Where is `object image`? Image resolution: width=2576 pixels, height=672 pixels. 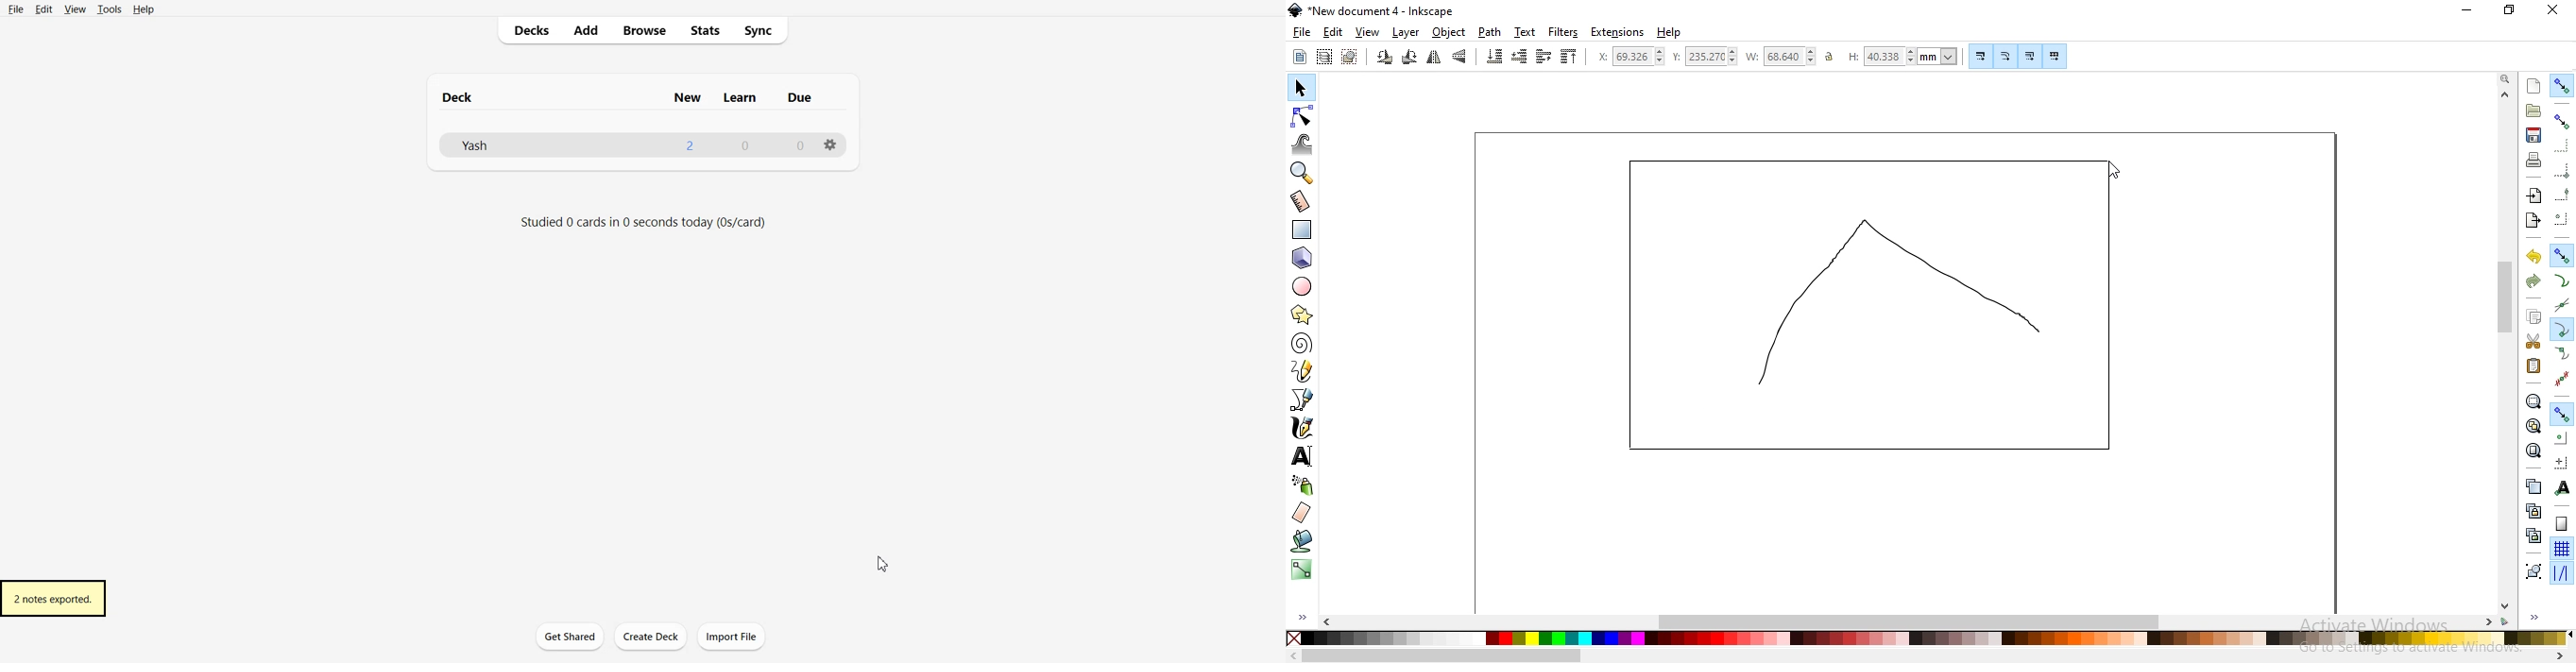
object image is located at coordinates (1879, 304).